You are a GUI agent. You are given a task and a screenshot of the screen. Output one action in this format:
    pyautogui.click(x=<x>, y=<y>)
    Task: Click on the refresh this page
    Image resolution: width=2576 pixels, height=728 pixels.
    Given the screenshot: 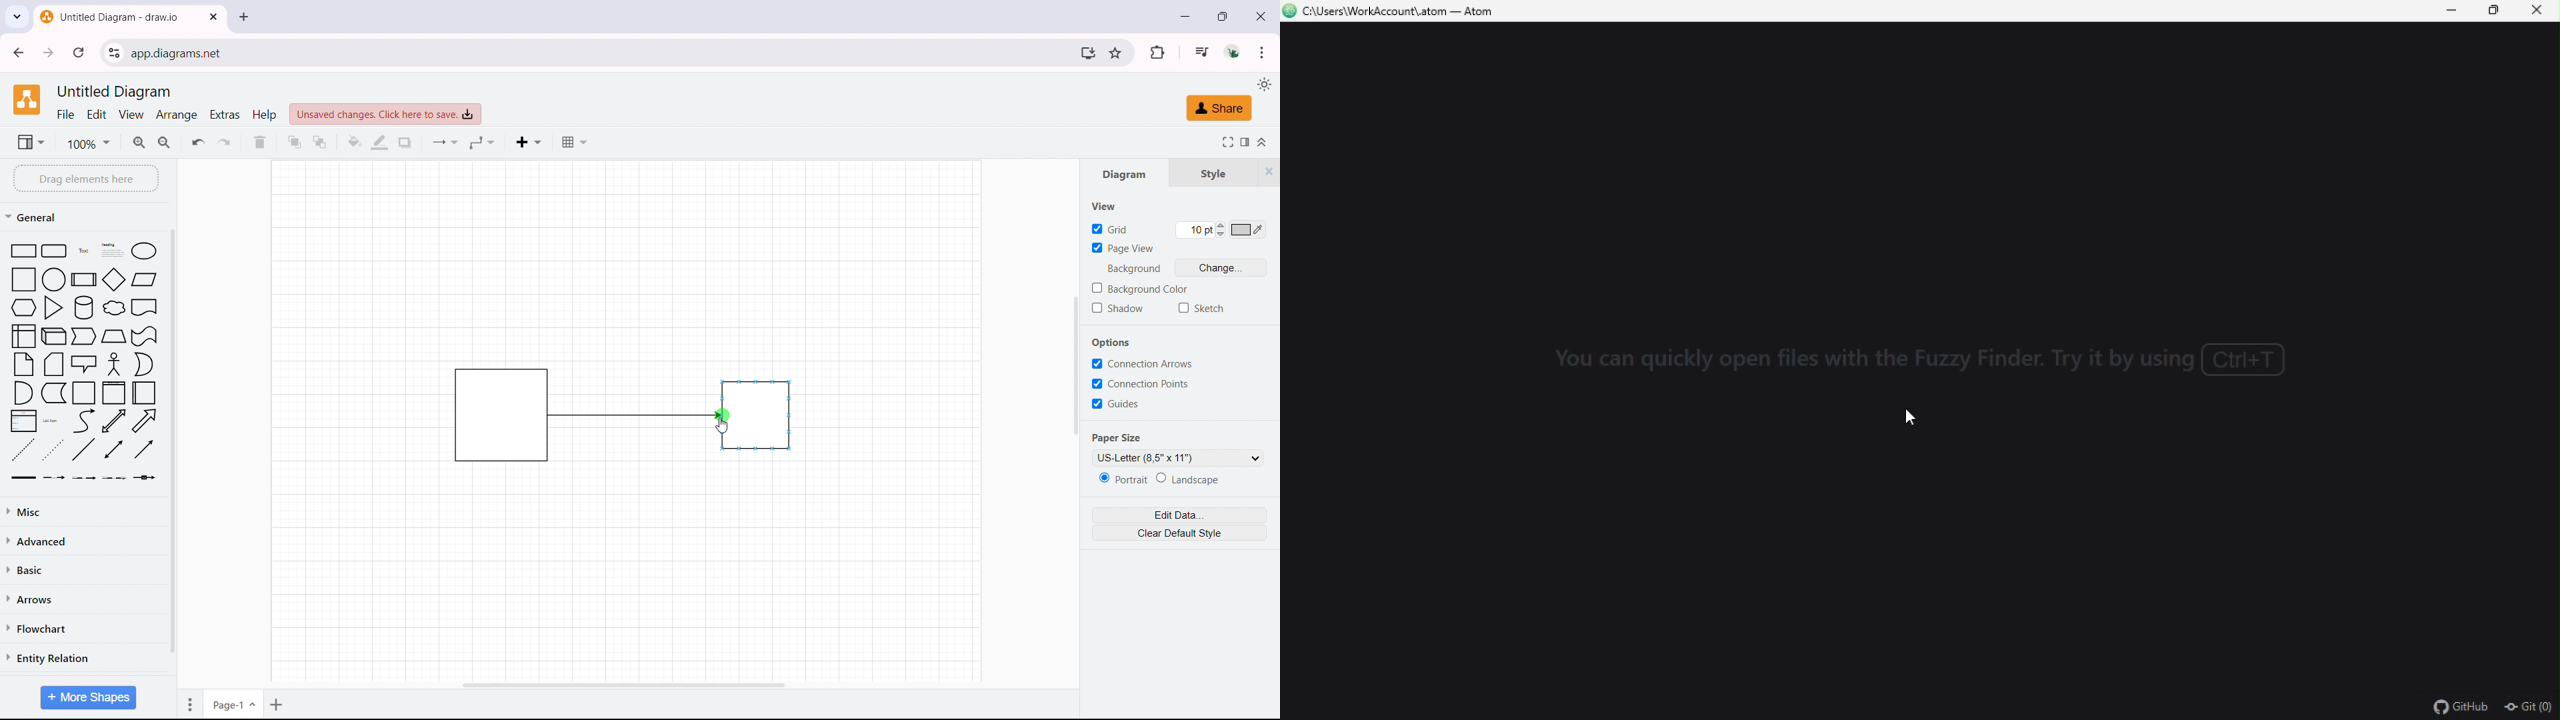 What is the action you would take?
    pyautogui.click(x=79, y=52)
    